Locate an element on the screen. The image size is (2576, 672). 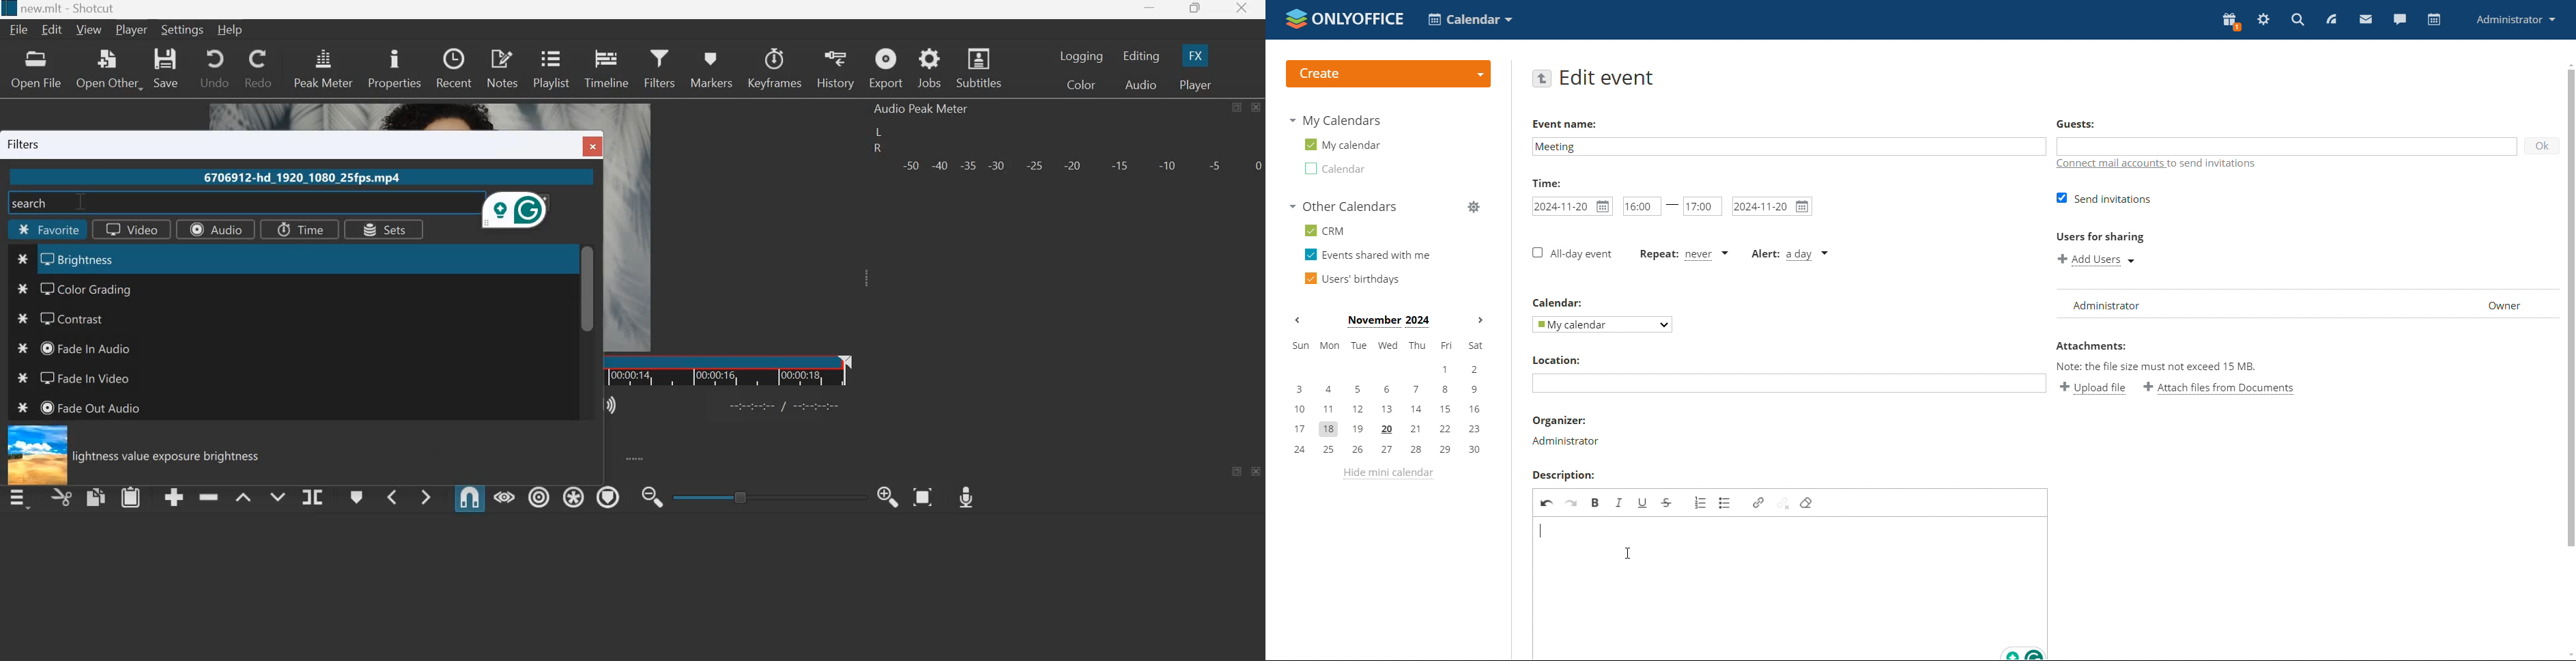
note: the file size must not exceed 15 mb is located at coordinates (2158, 367).